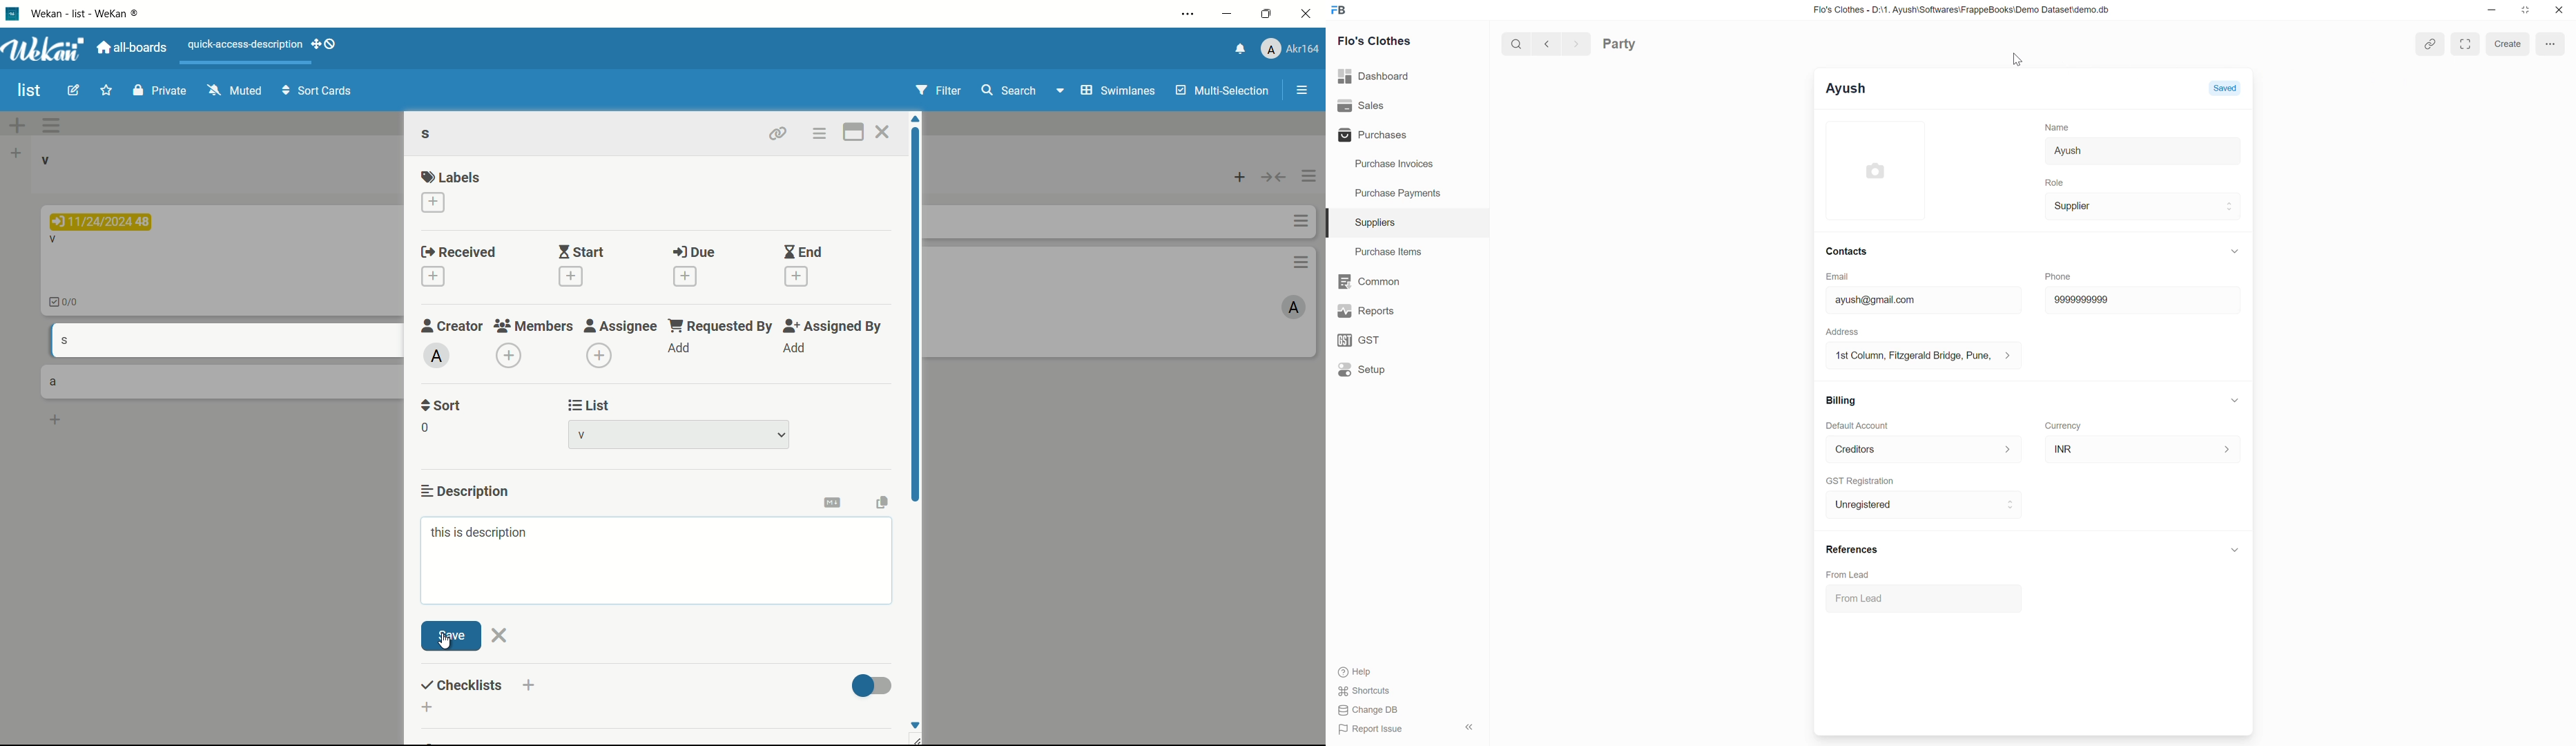  What do you see at coordinates (2144, 449) in the screenshot?
I see `INR` at bounding box center [2144, 449].